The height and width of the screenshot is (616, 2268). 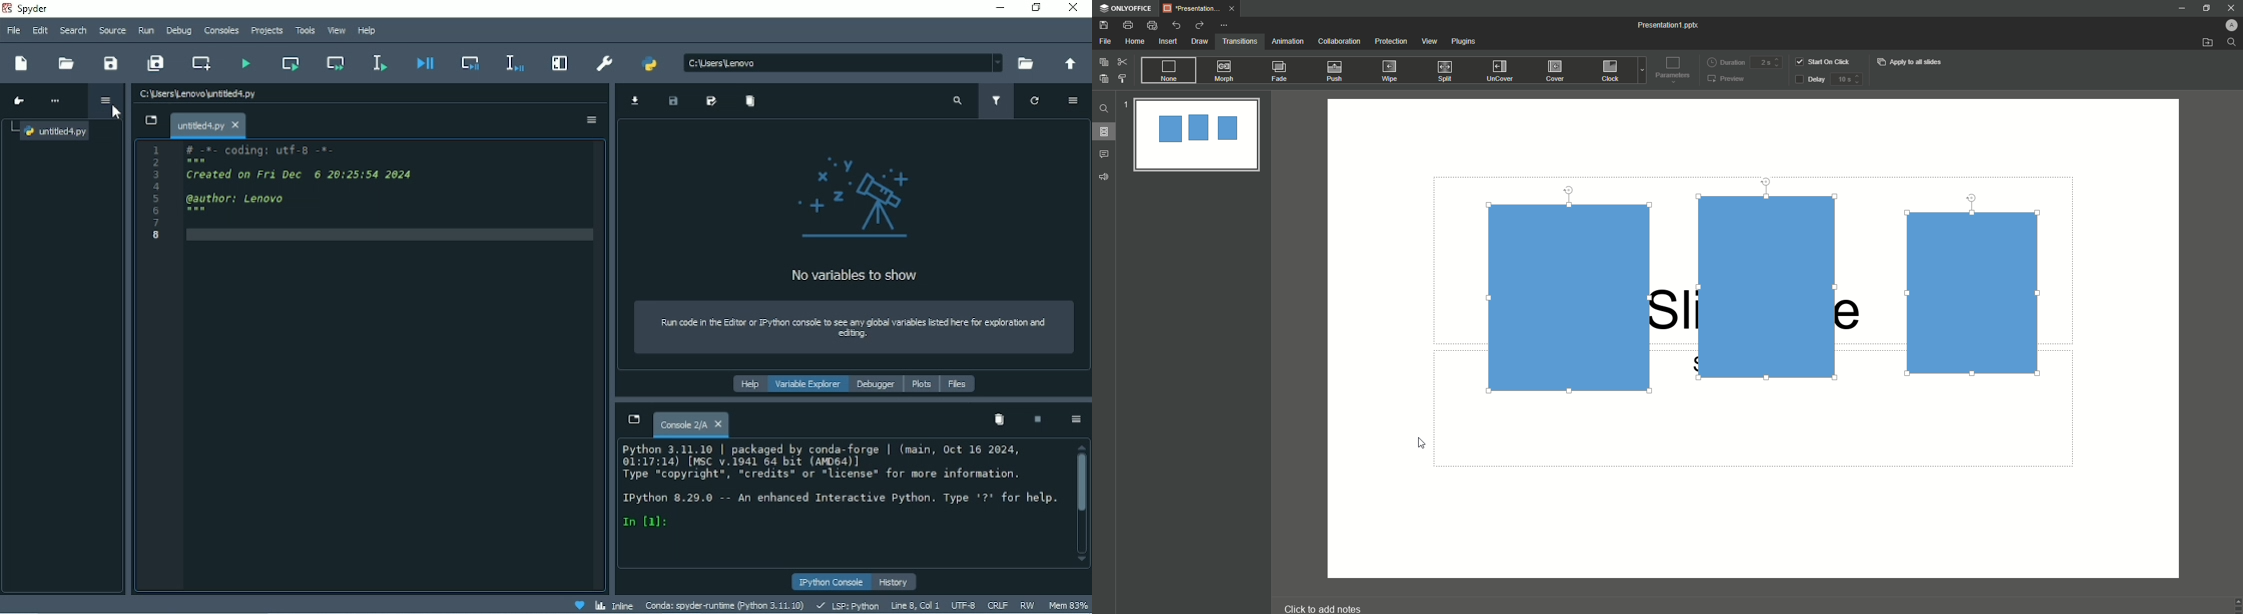 What do you see at coordinates (649, 65) in the screenshot?
I see `PYTHONPATH manager` at bounding box center [649, 65].